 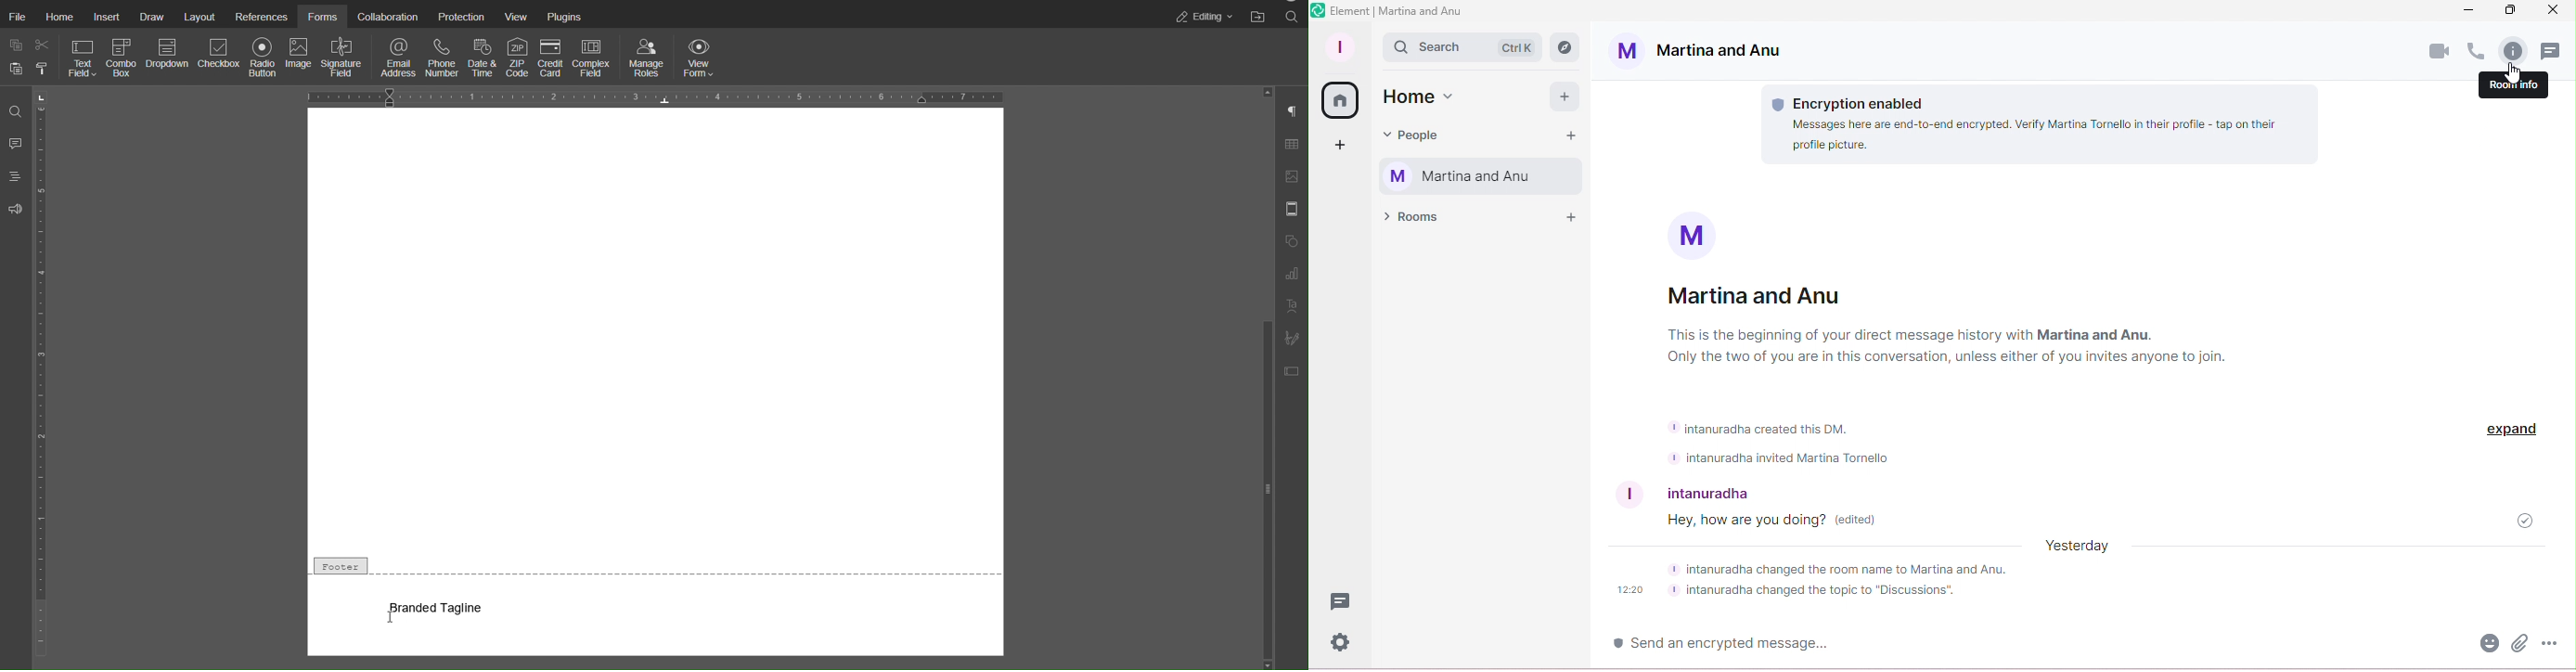 What do you see at coordinates (1293, 370) in the screenshot?
I see `Text Field Settings` at bounding box center [1293, 370].